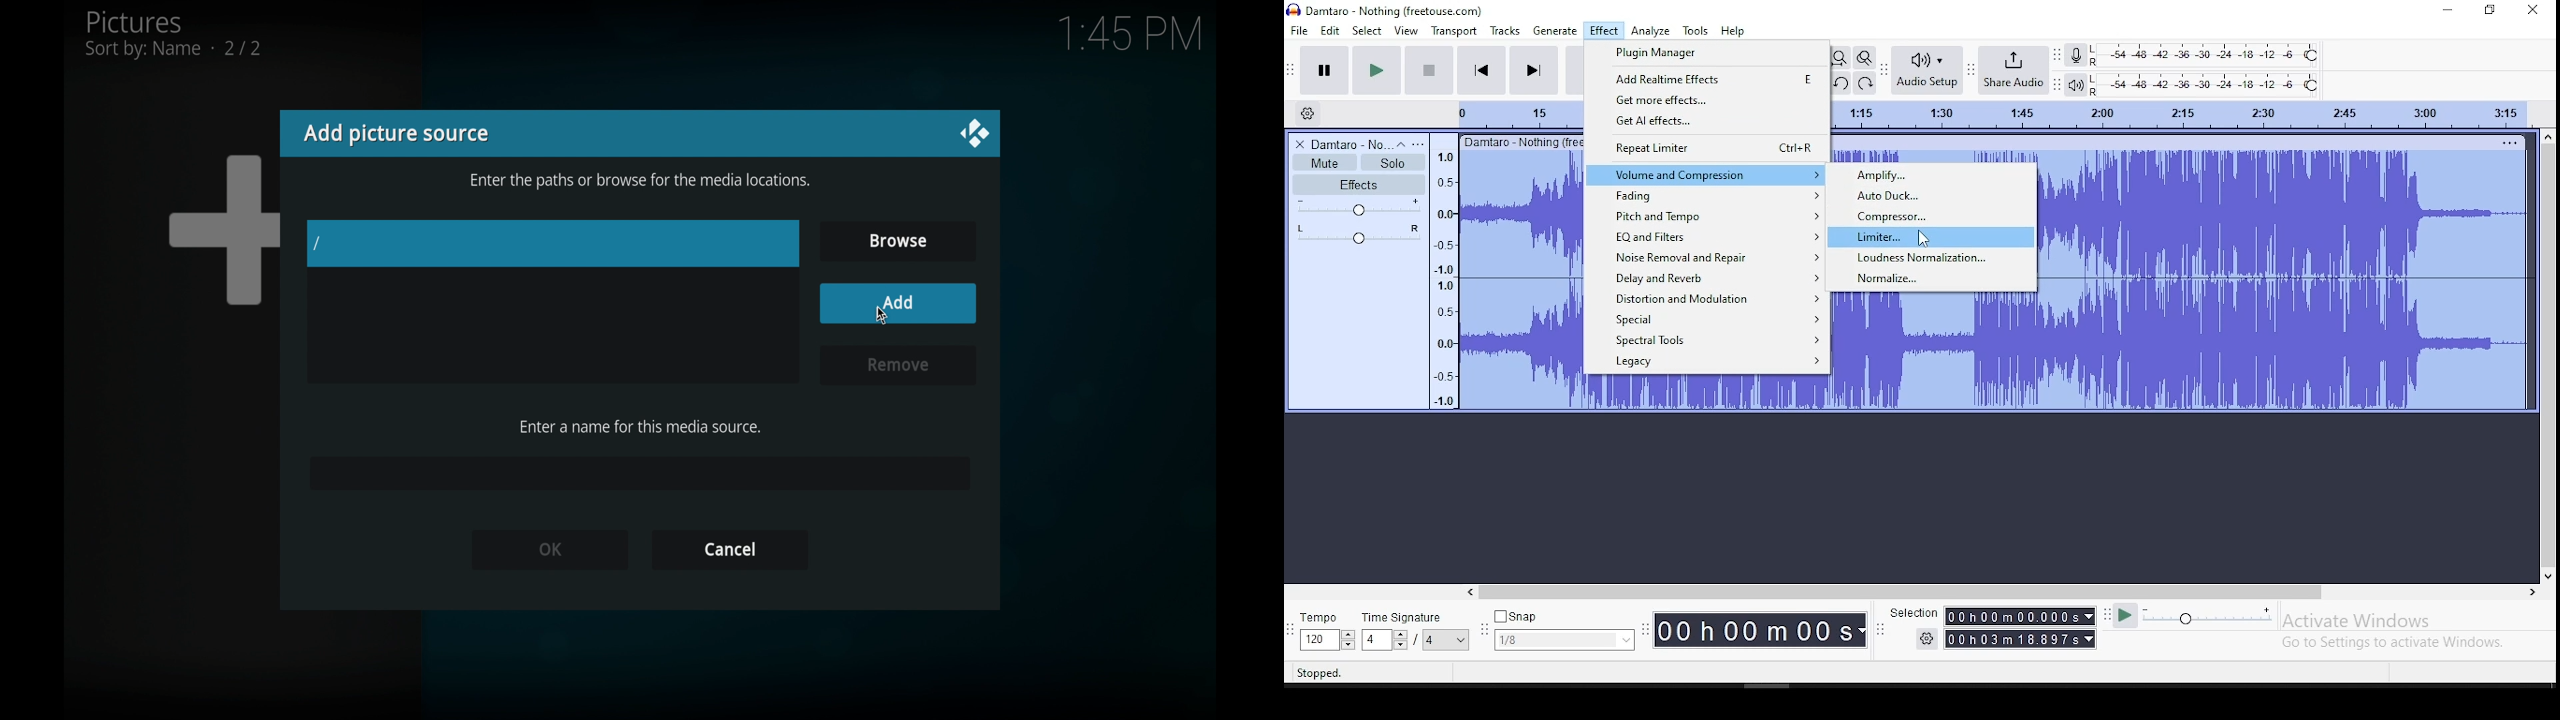 The image size is (2576, 728). I want to click on edit, so click(1330, 30).